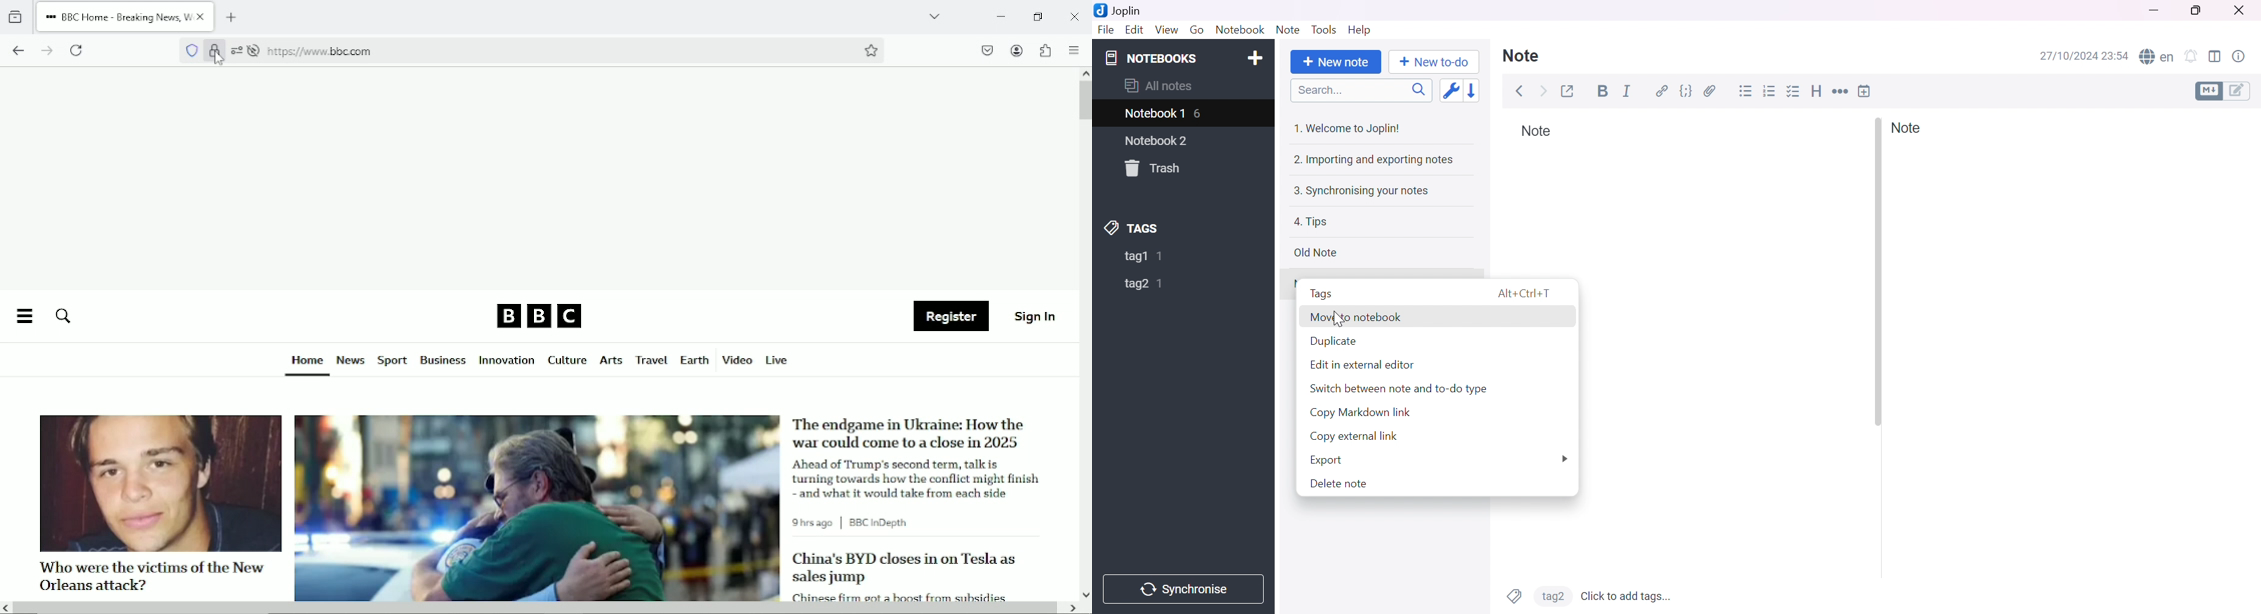 This screenshot has width=2268, height=616. I want to click on 2. Importing and exporting notes, so click(1373, 160).